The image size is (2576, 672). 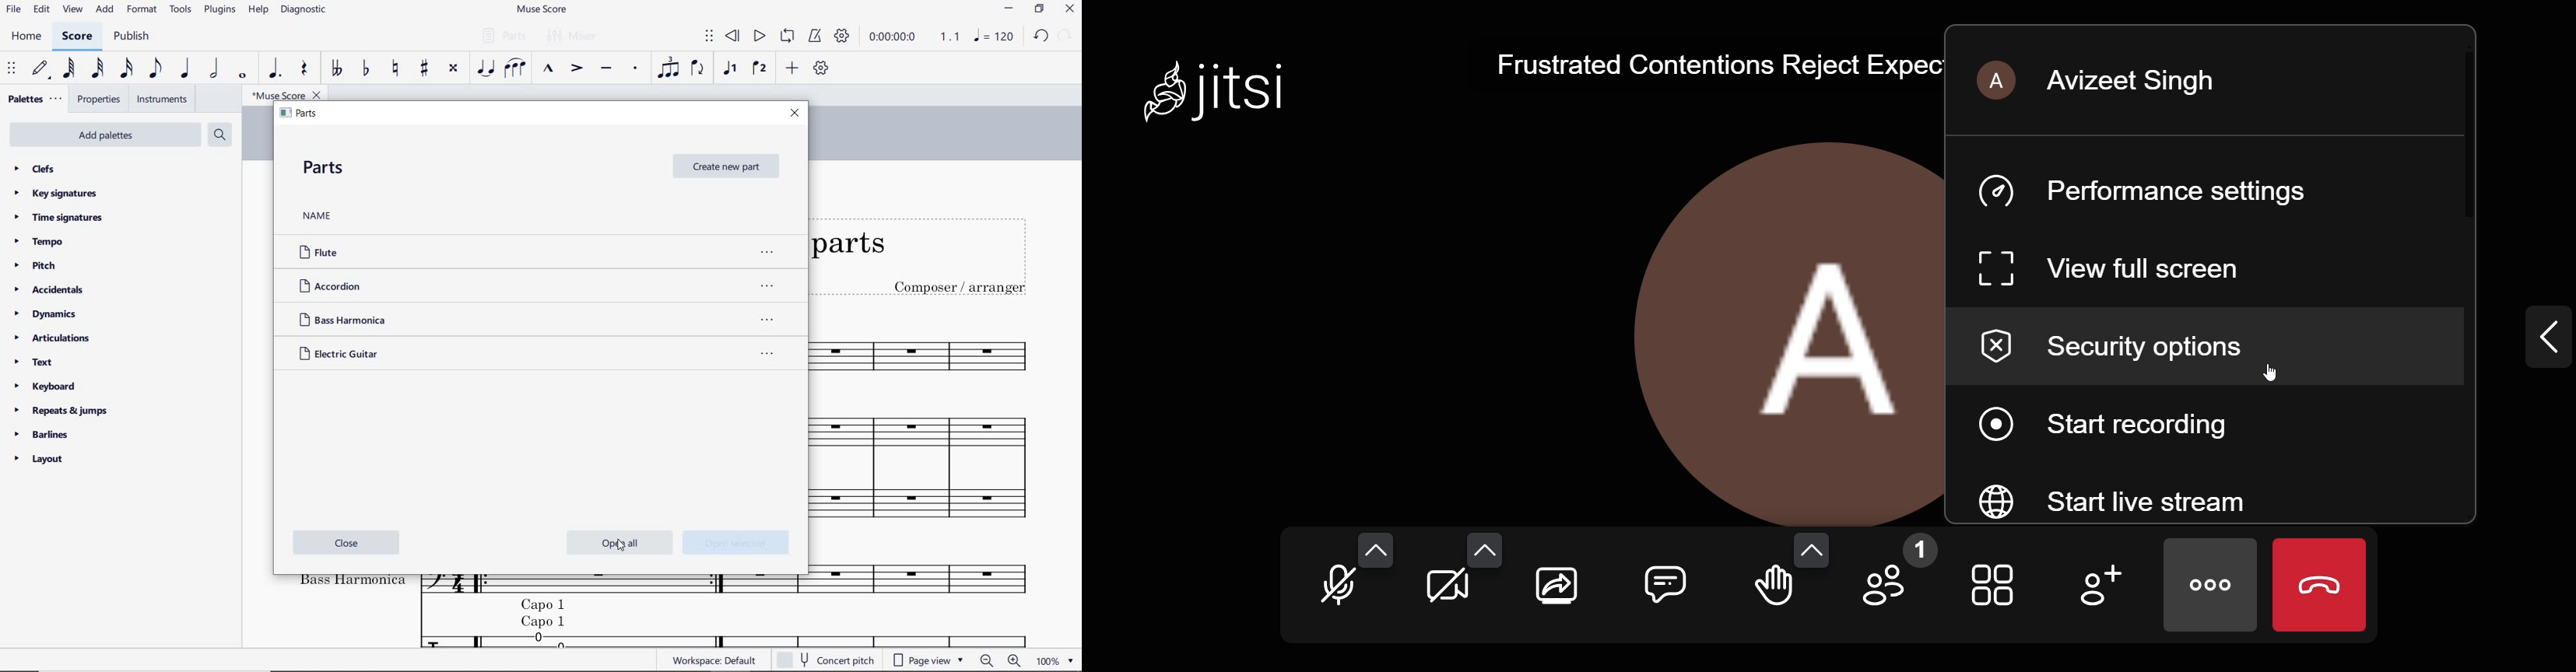 I want to click on select to move, so click(x=10, y=68).